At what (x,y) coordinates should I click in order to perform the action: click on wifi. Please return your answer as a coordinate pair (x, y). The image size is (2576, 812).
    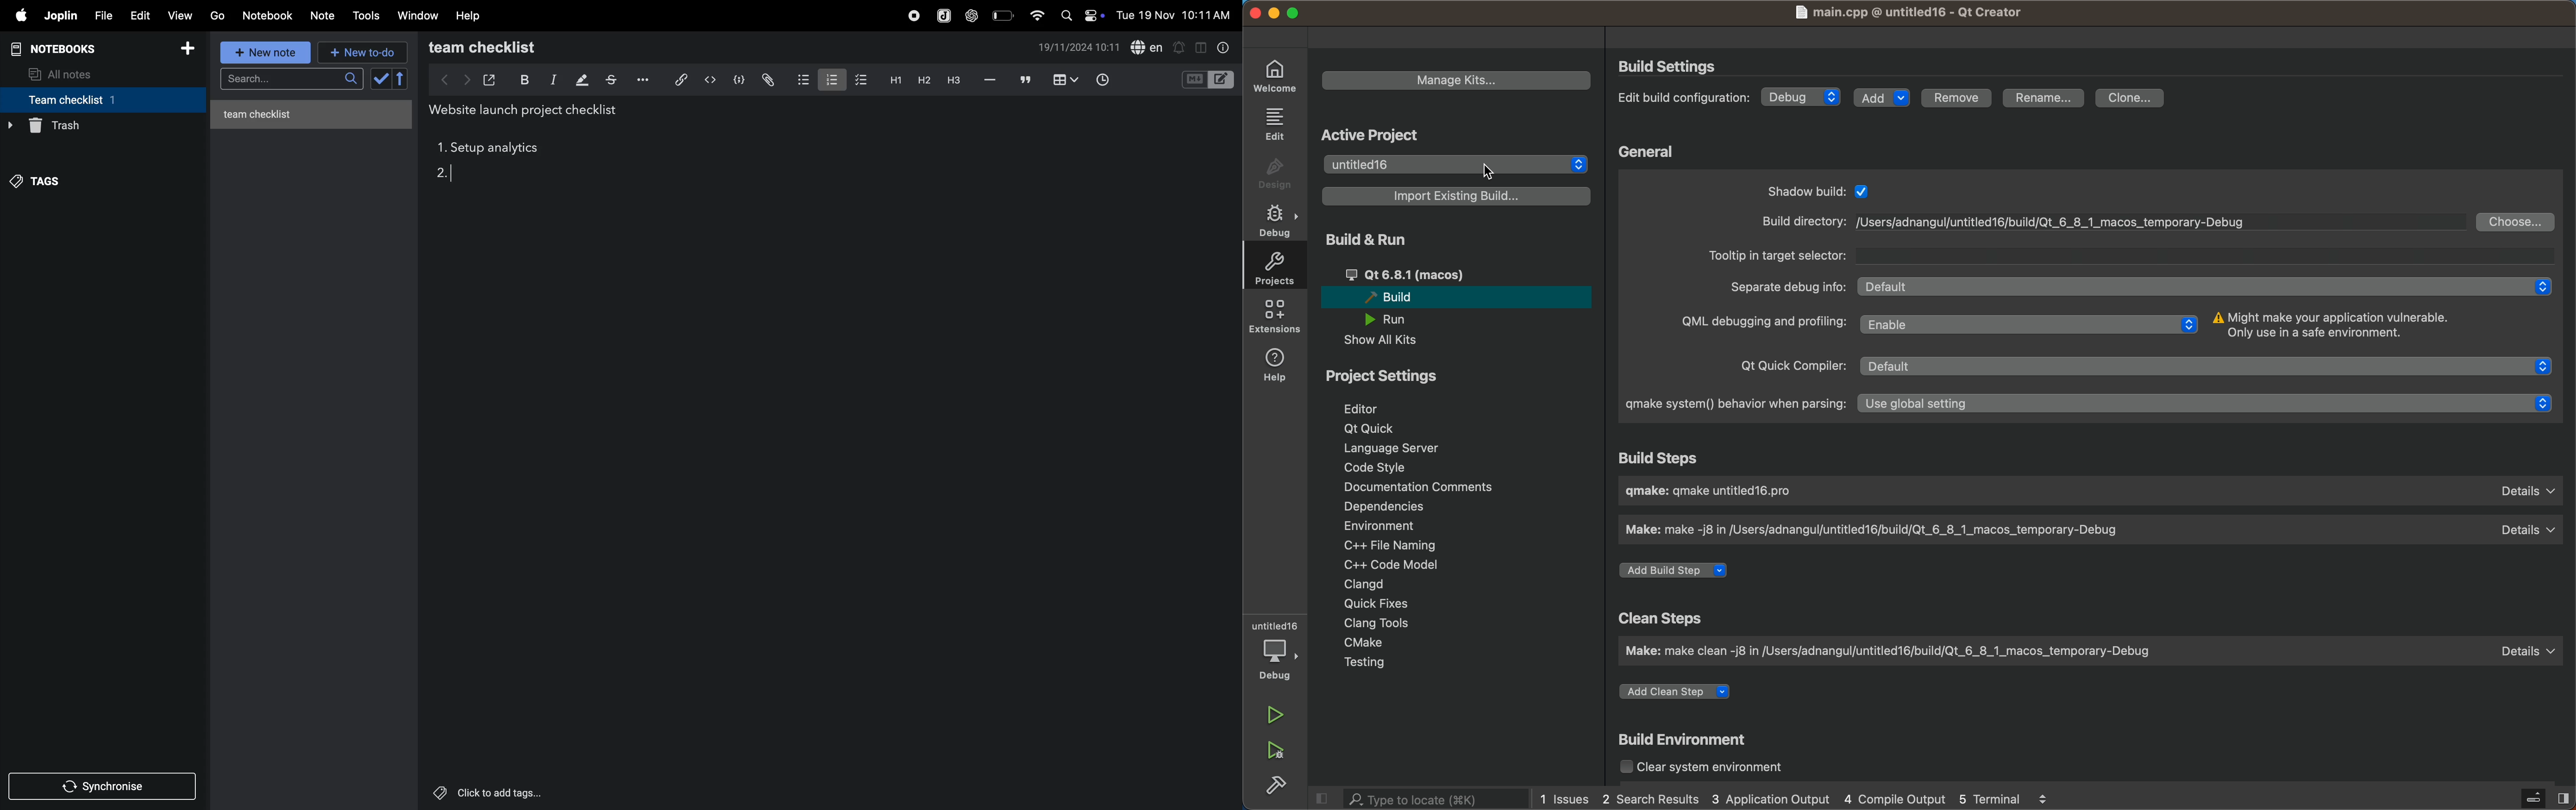
    Looking at the image, I should click on (1034, 14).